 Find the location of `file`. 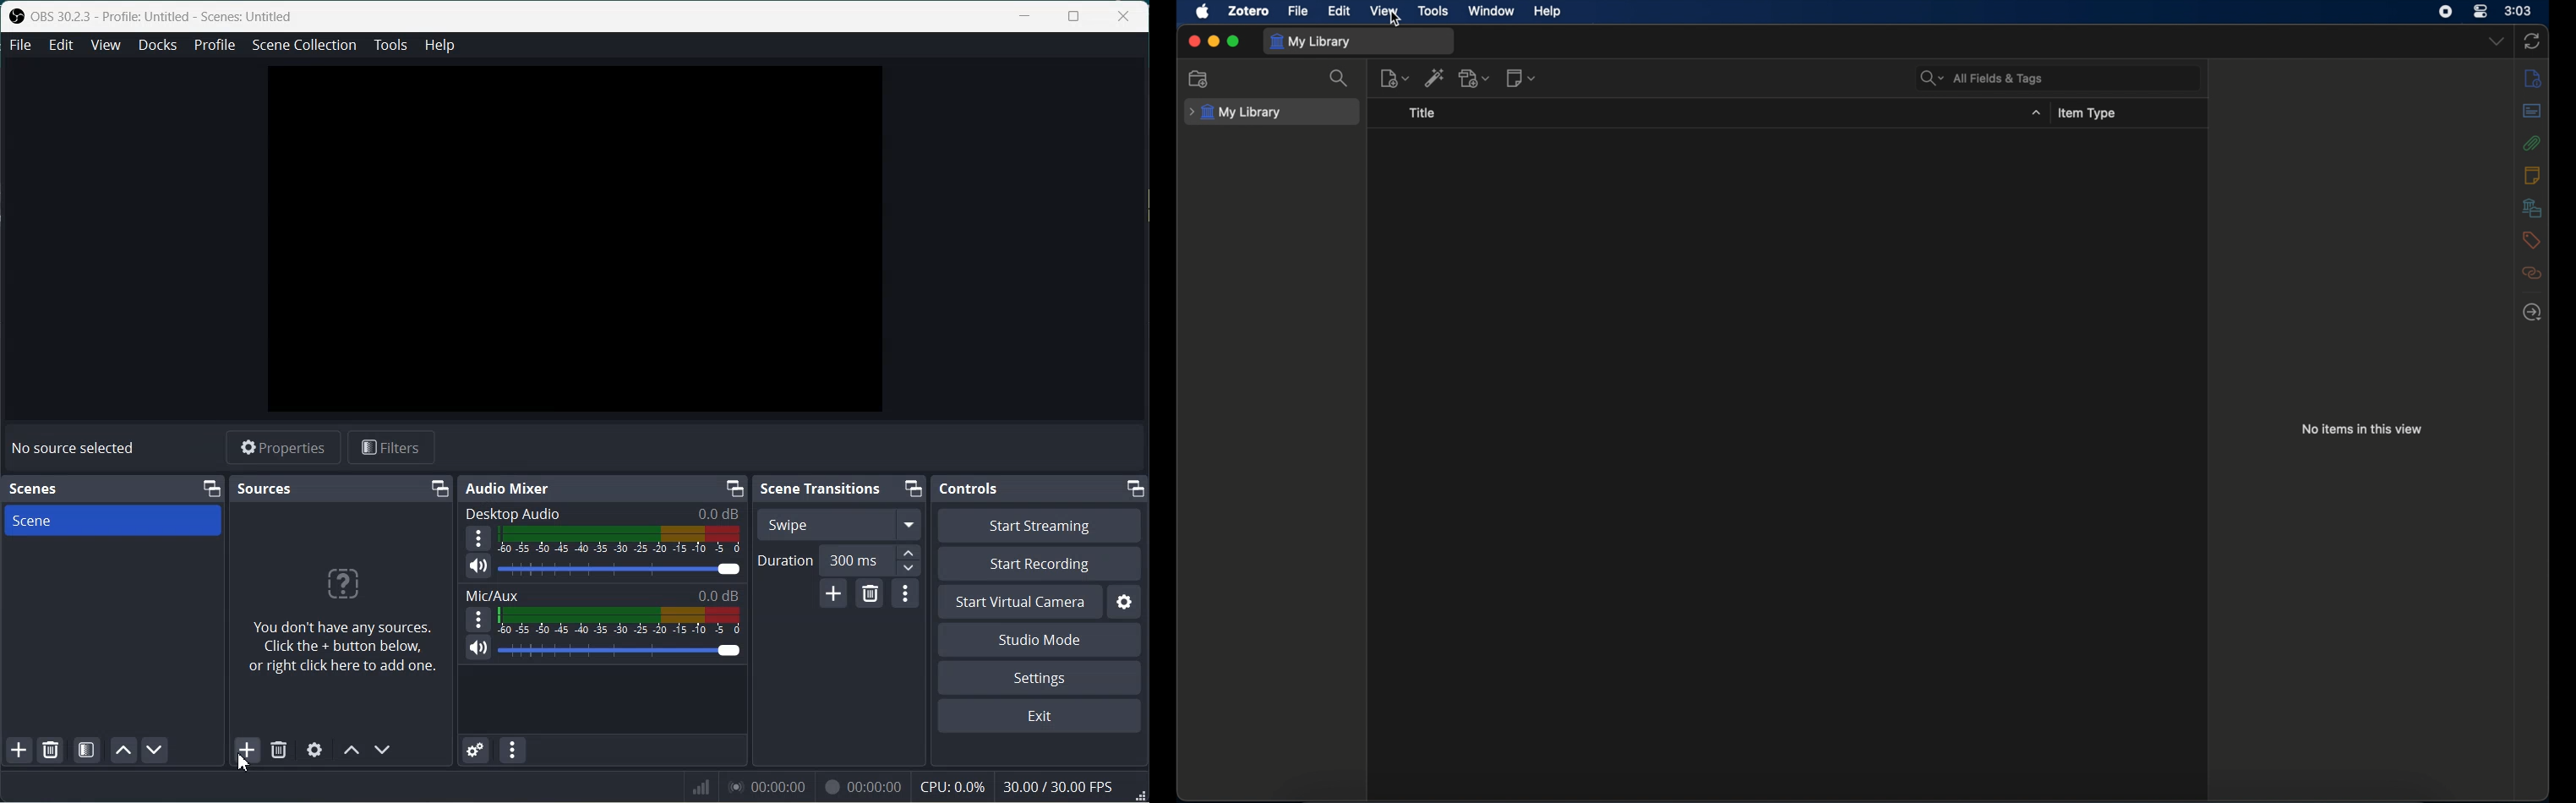

file is located at coordinates (1298, 10).